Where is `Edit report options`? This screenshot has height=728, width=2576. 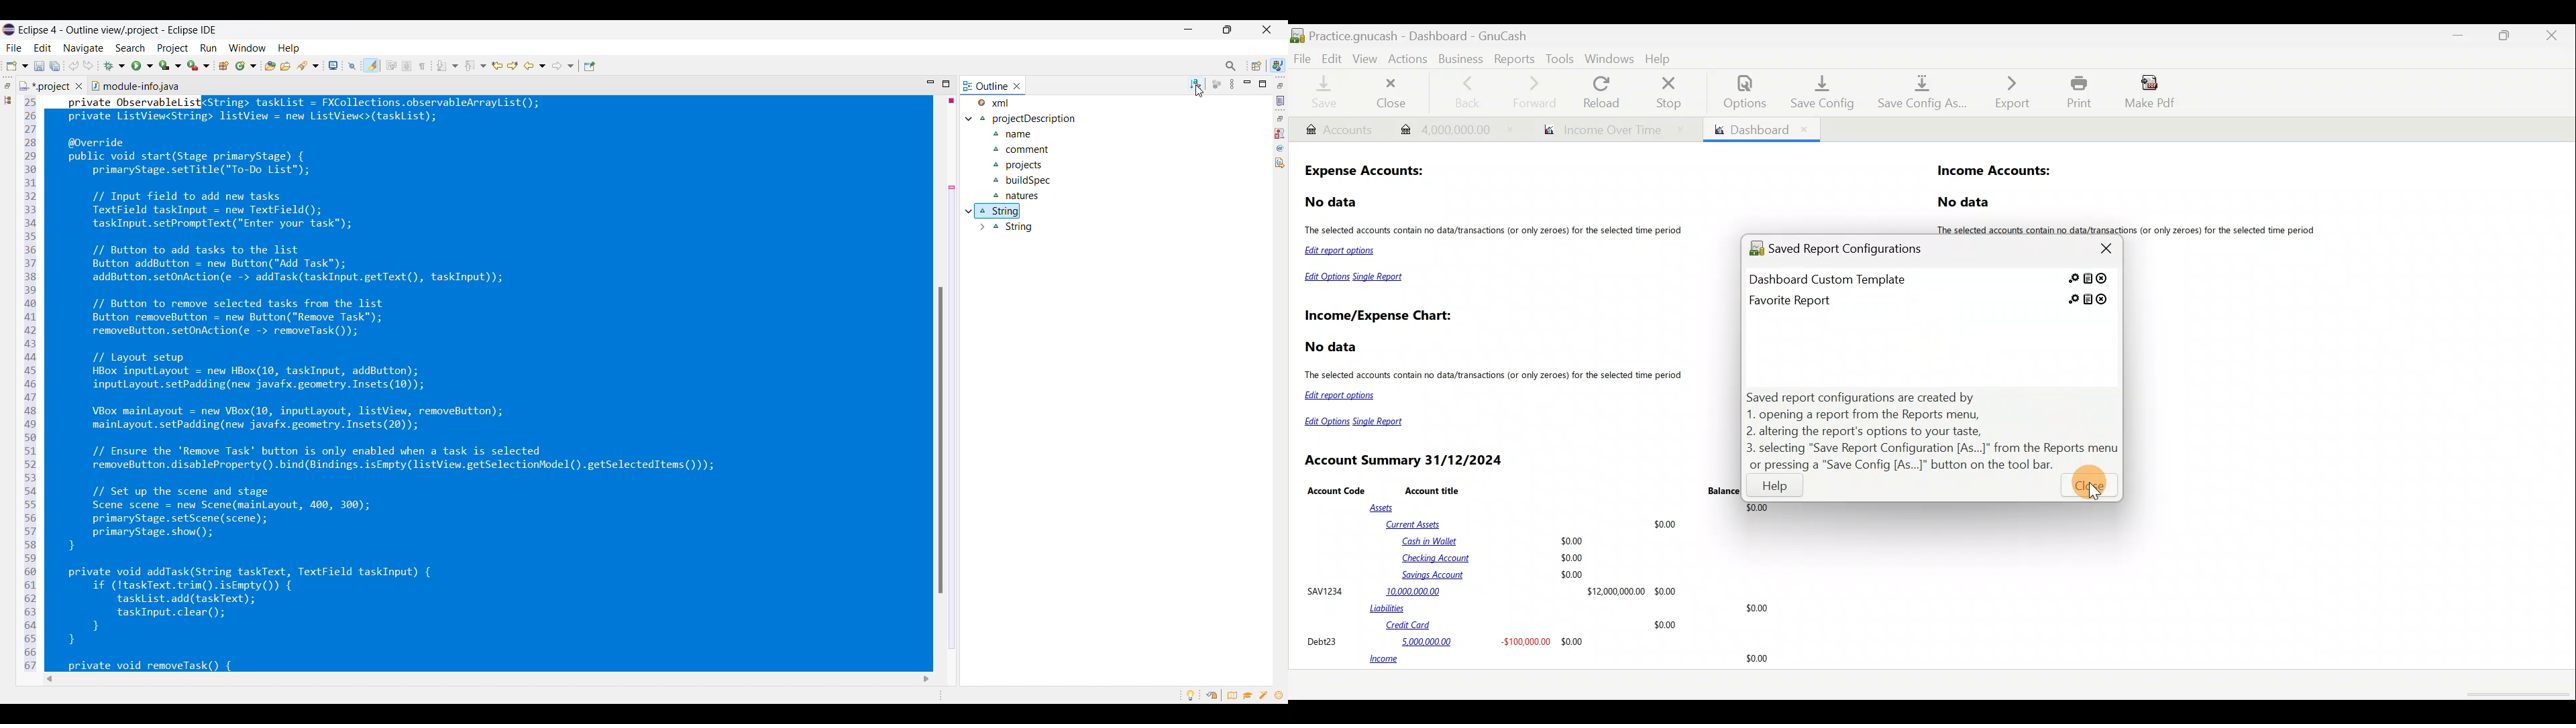
Edit report options is located at coordinates (1342, 396).